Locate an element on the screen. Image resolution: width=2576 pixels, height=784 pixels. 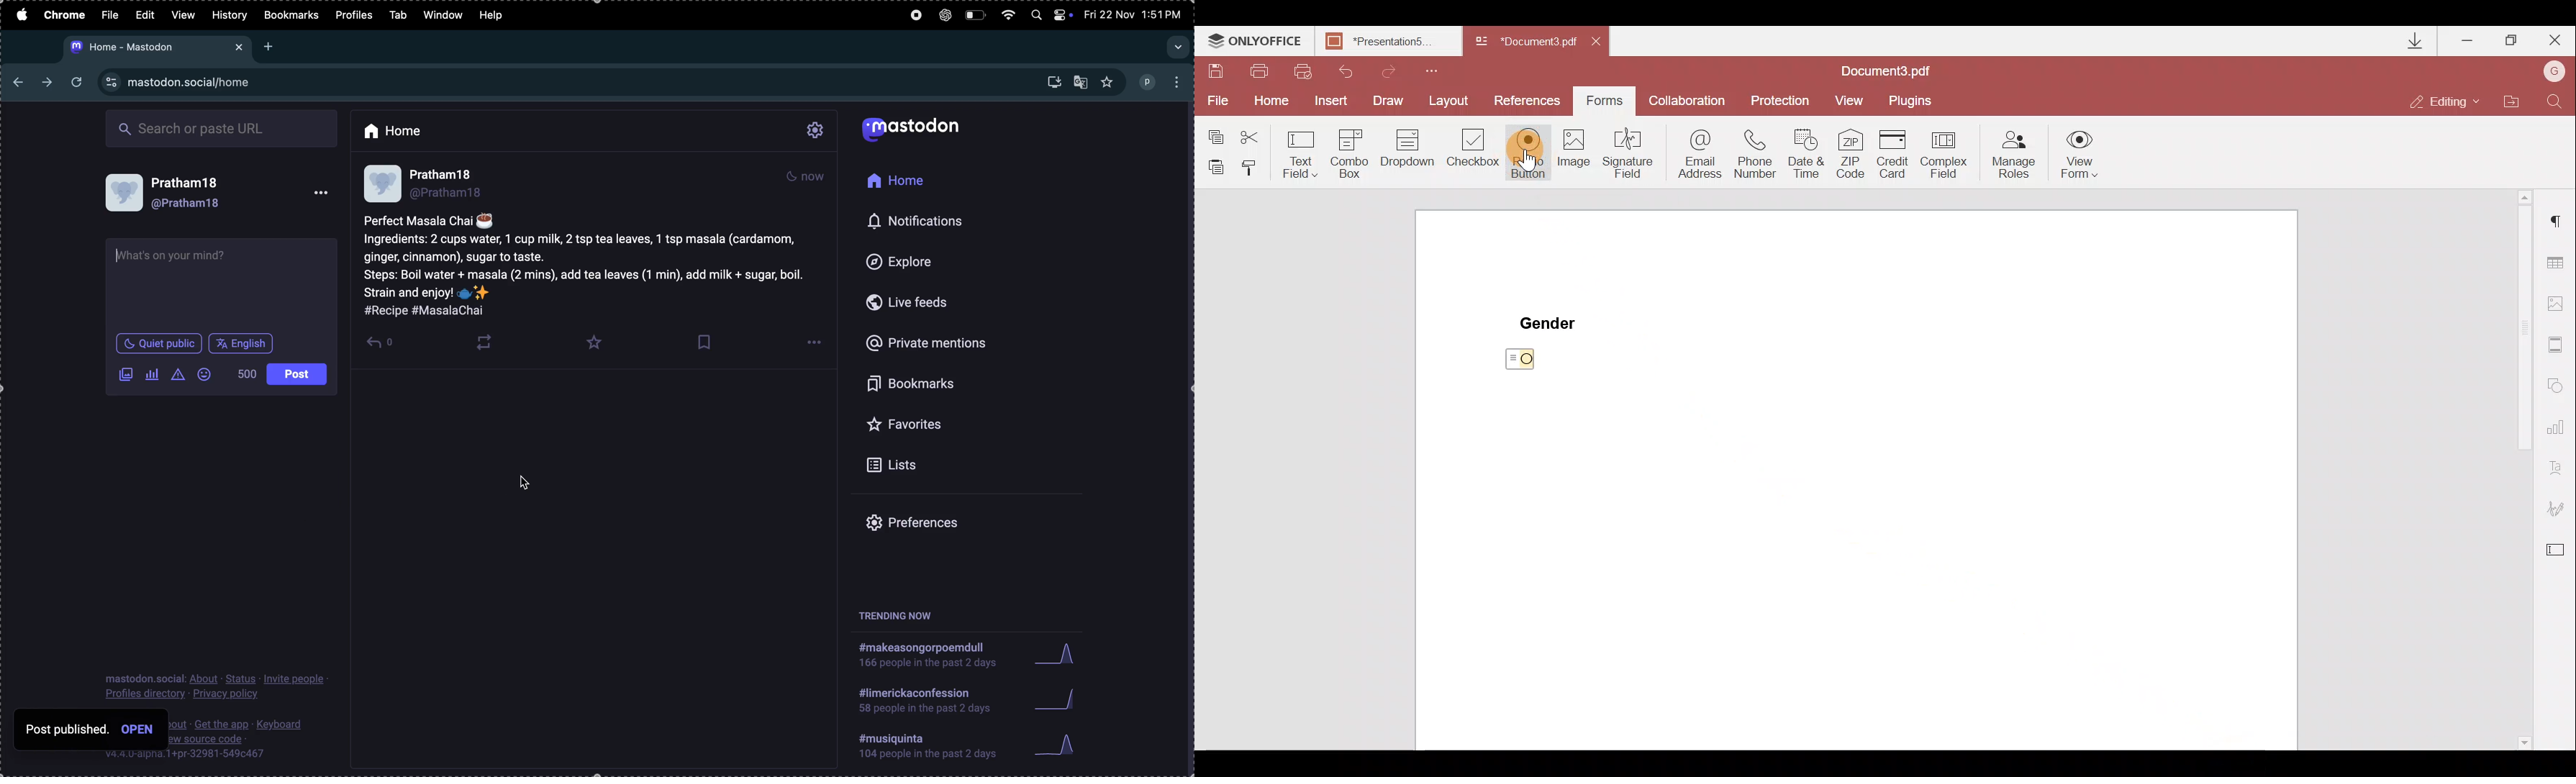
user profile is located at coordinates (220, 192).